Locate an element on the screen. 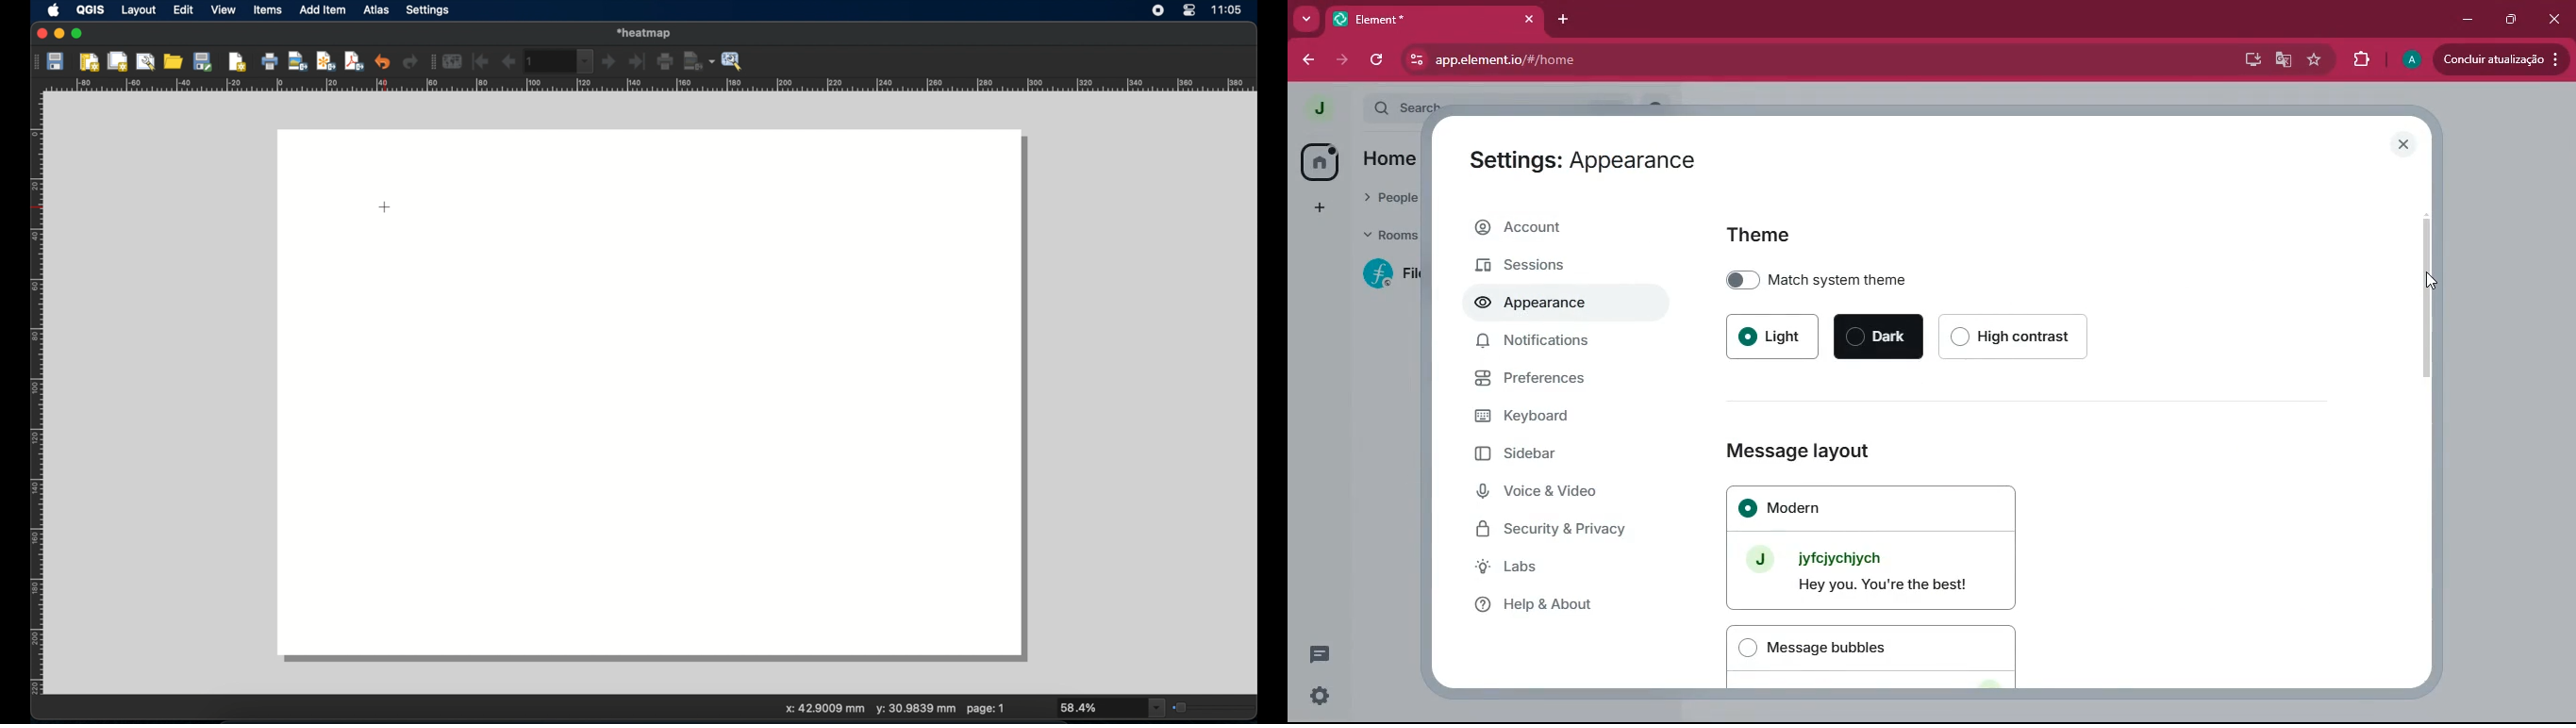  help & about is located at coordinates (1551, 604).